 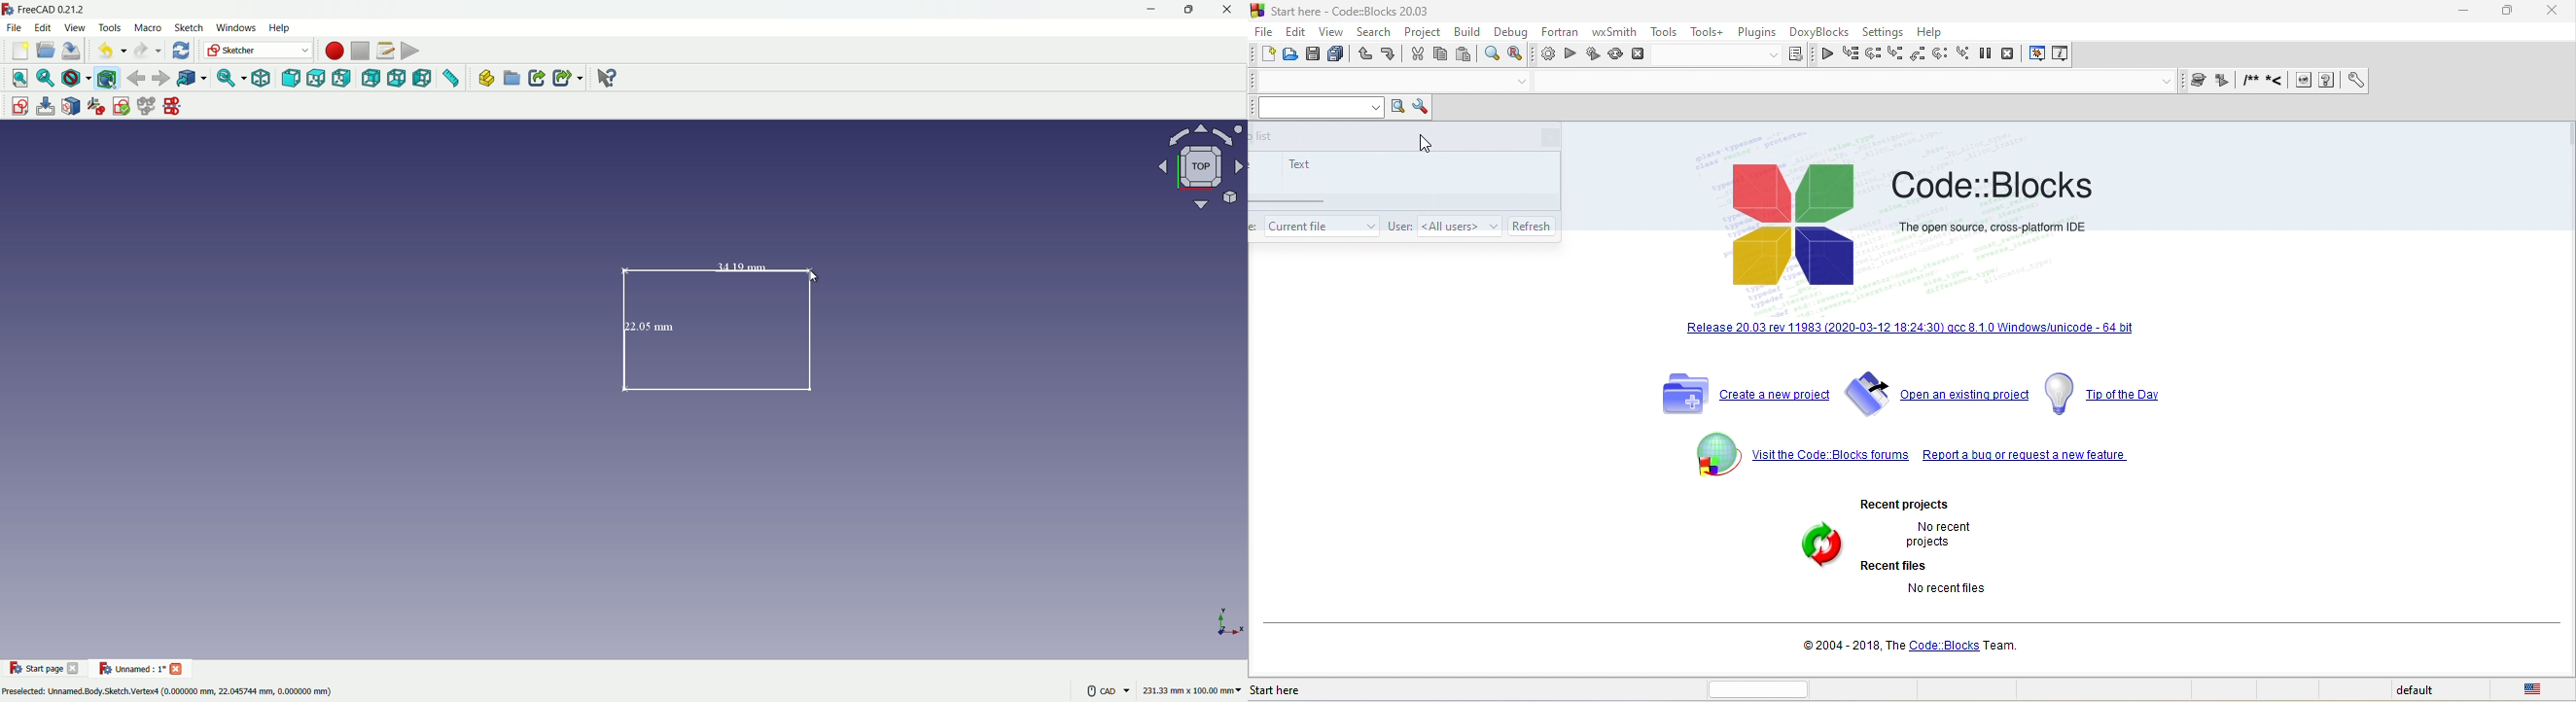 What do you see at coordinates (1735, 56) in the screenshot?
I see `select target dialog` at bounding box center [1735, 56].